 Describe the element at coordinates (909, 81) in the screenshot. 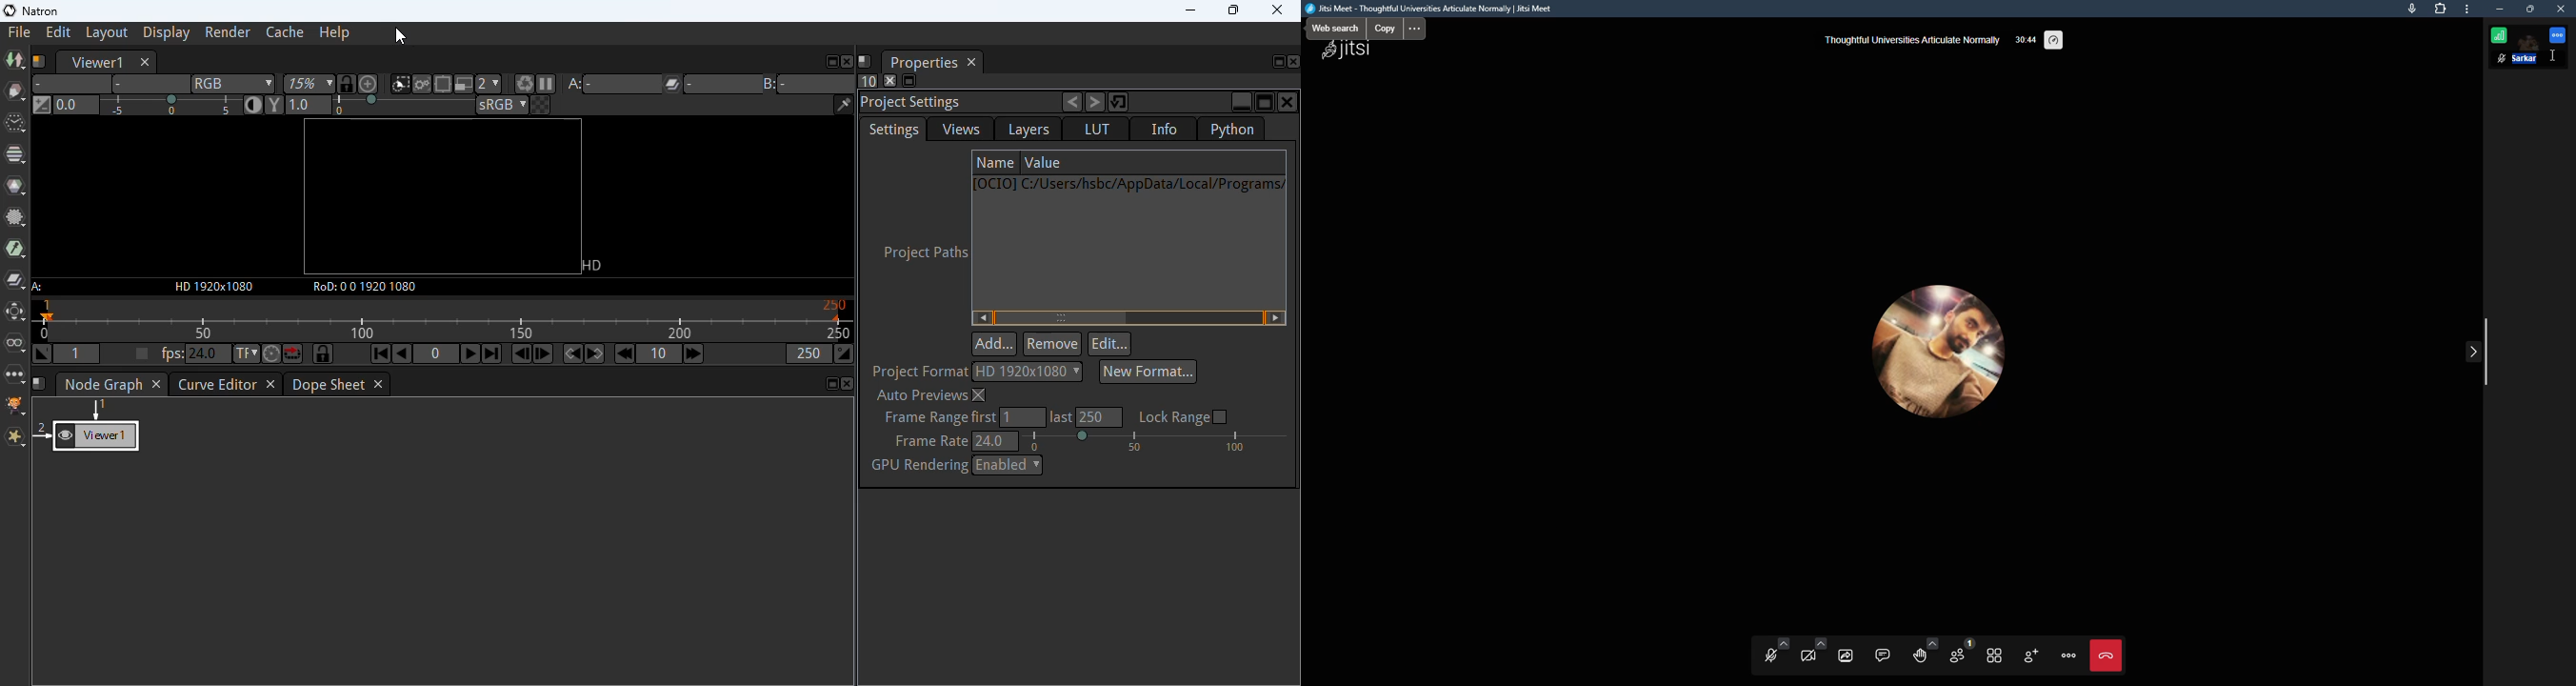

I see `minimize/maximize all panels` at that location.